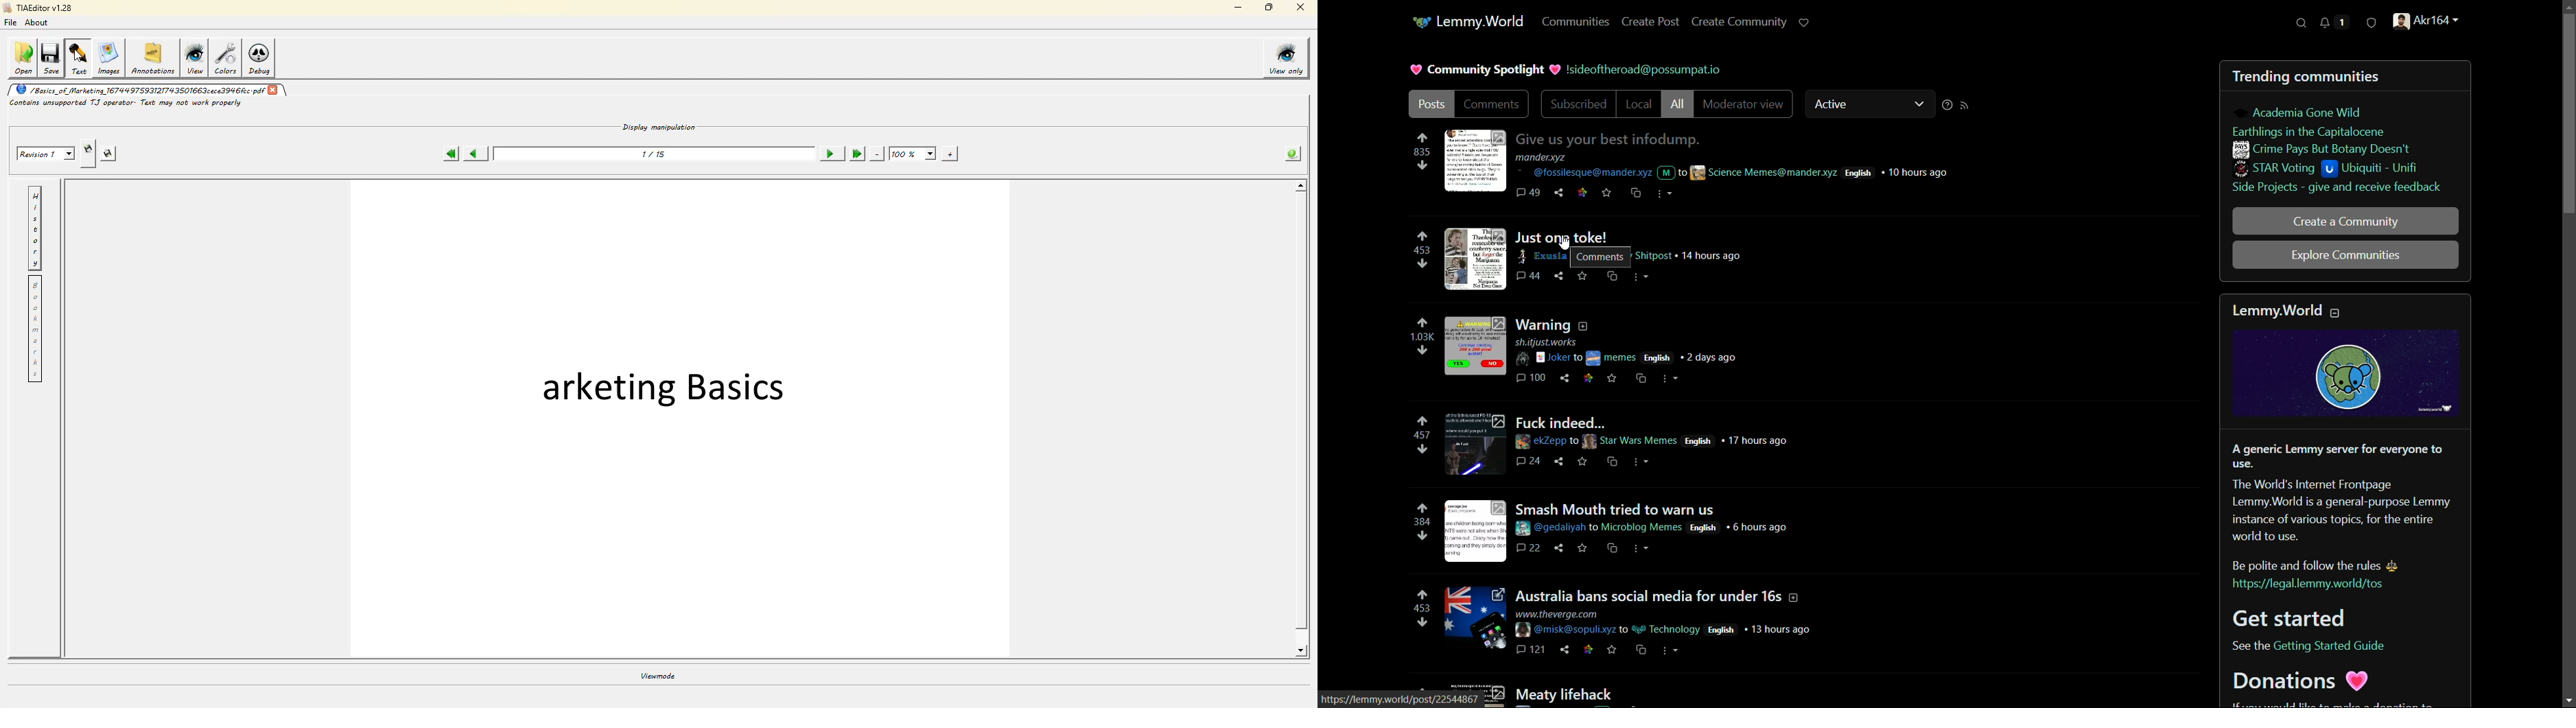 The width and height of the screenshot is (2576, 728). Describe the element at coordinates (34, 332) in the screenshot. I see `bookmarks` at that location.